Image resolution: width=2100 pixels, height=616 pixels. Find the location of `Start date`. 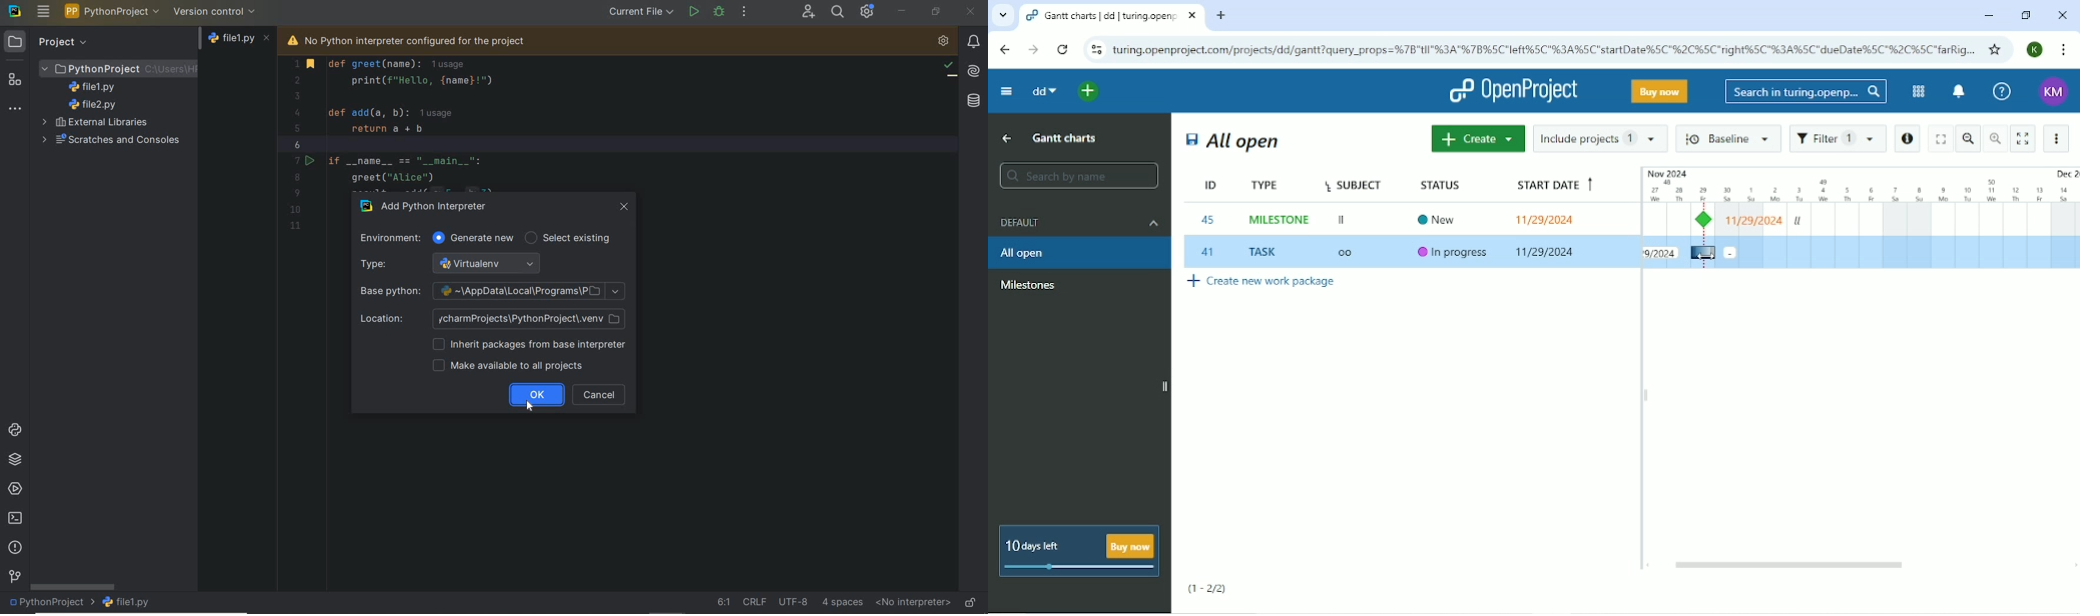

Start date is located at coordinates (1552, 182).